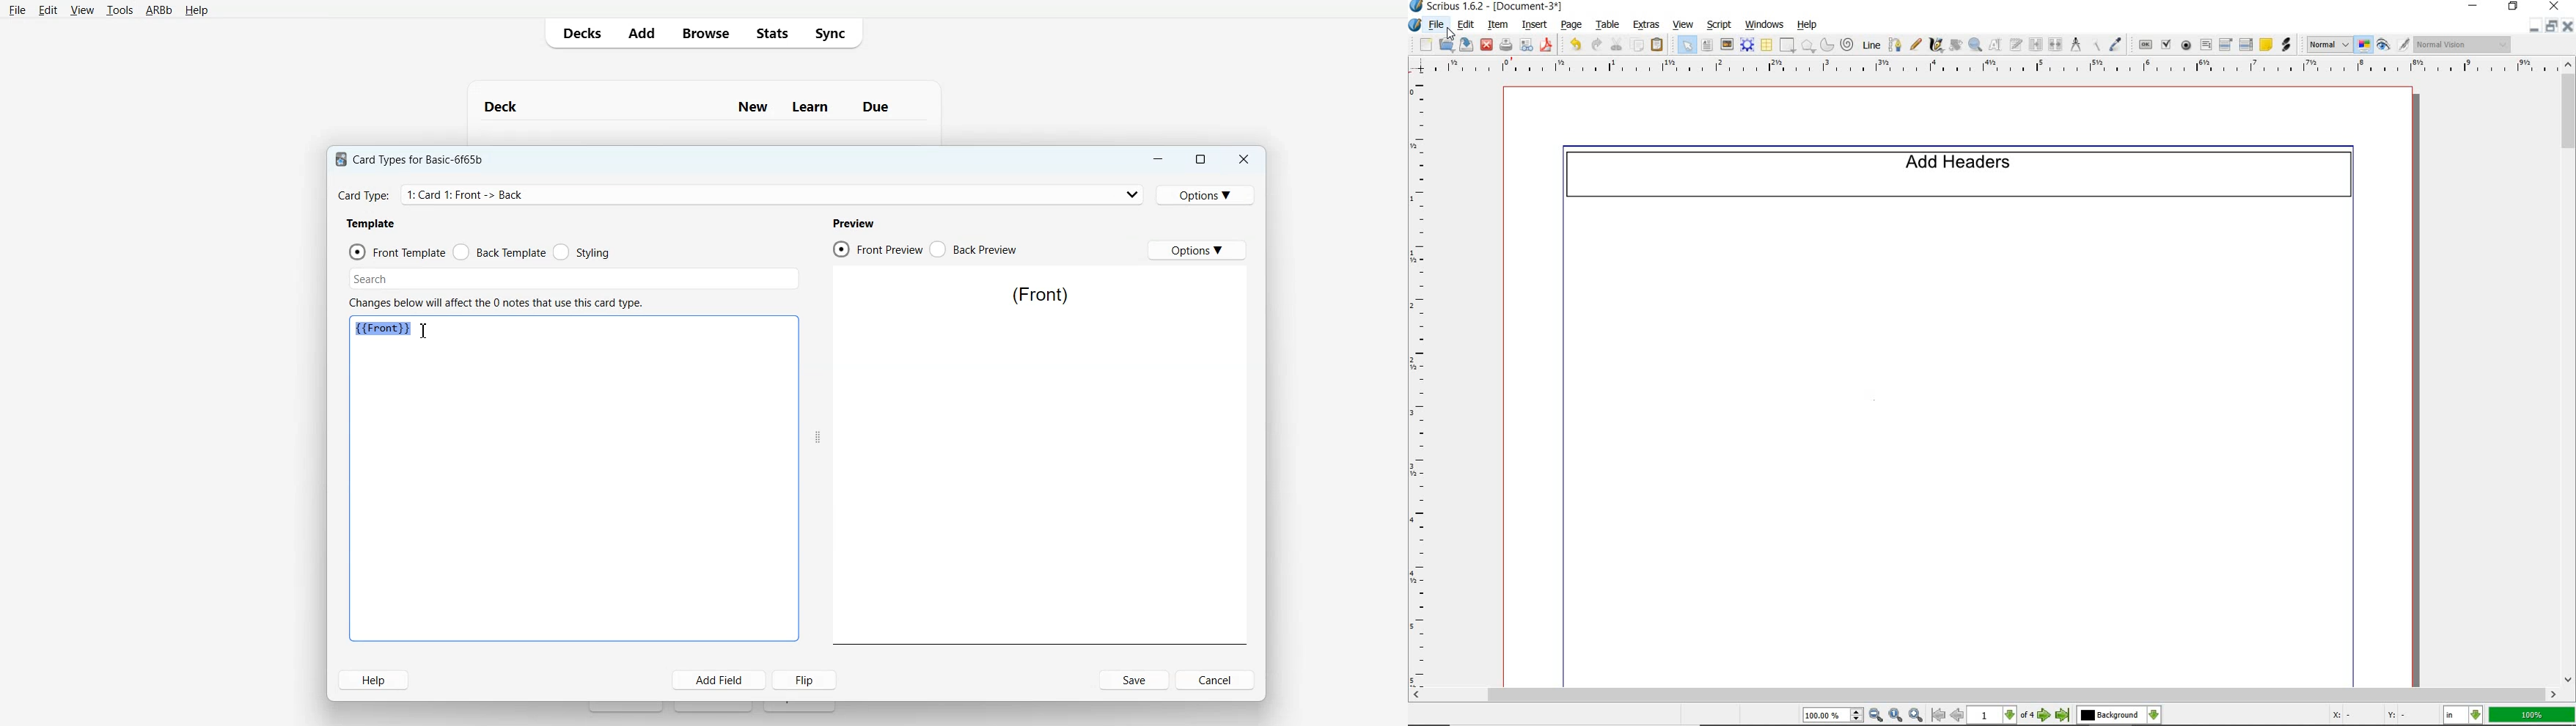 This screenshot has height=728, width=2576. I want to click on select current zoom level, so click(1834, 715).